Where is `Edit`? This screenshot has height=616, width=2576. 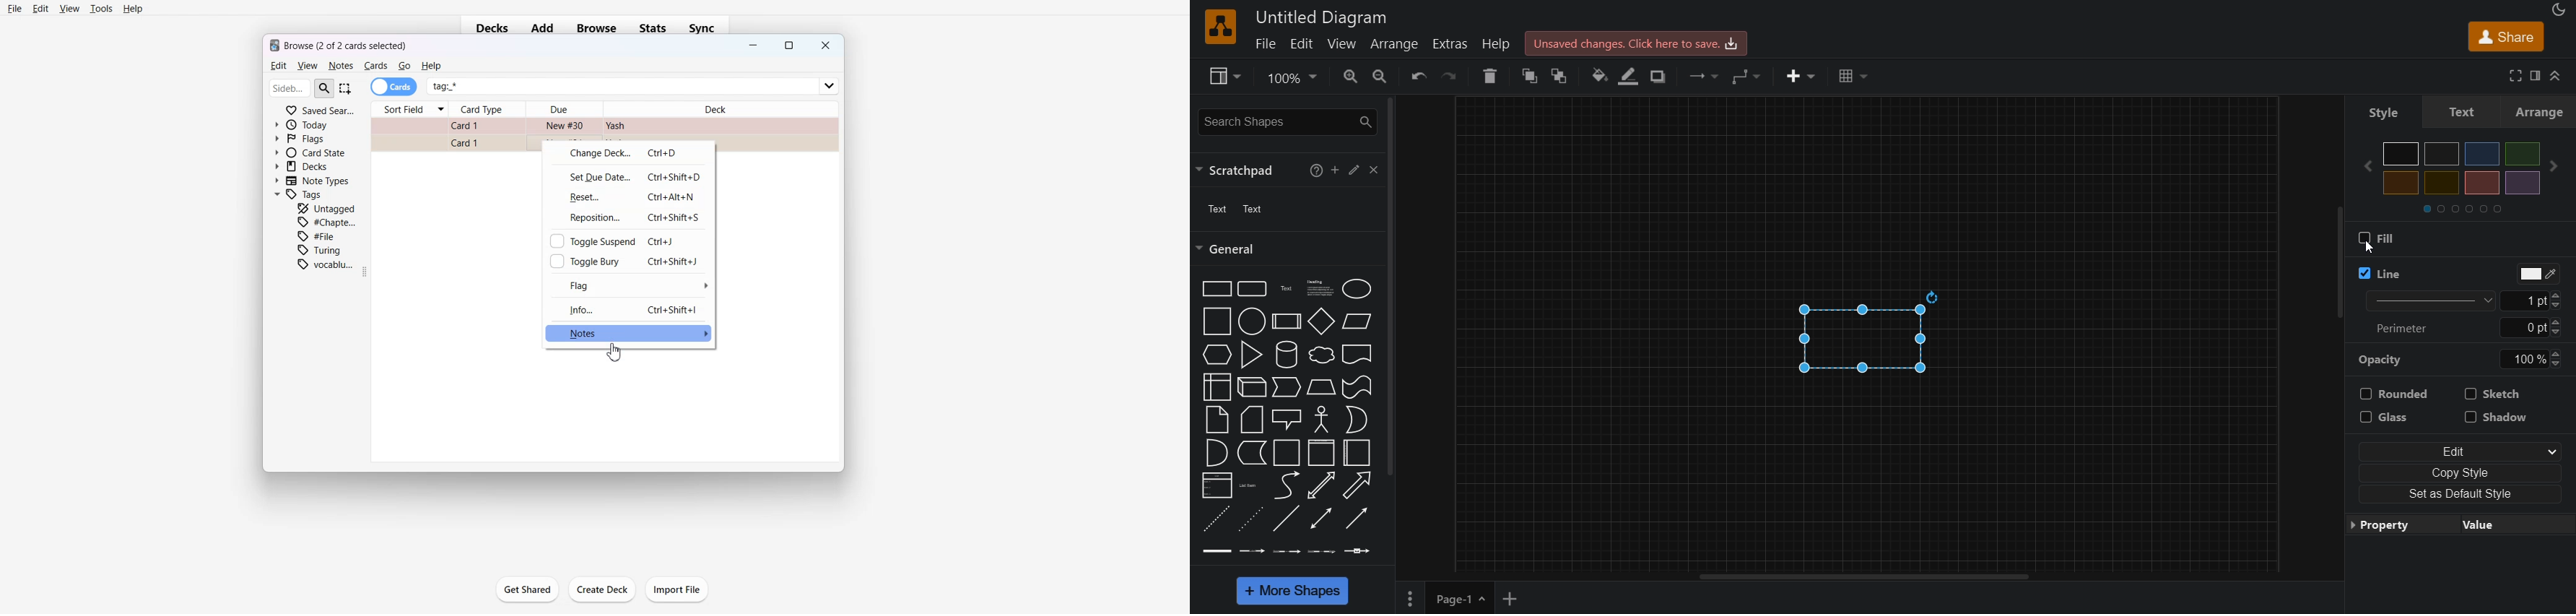
Edit is located at coordinates (41, 8).